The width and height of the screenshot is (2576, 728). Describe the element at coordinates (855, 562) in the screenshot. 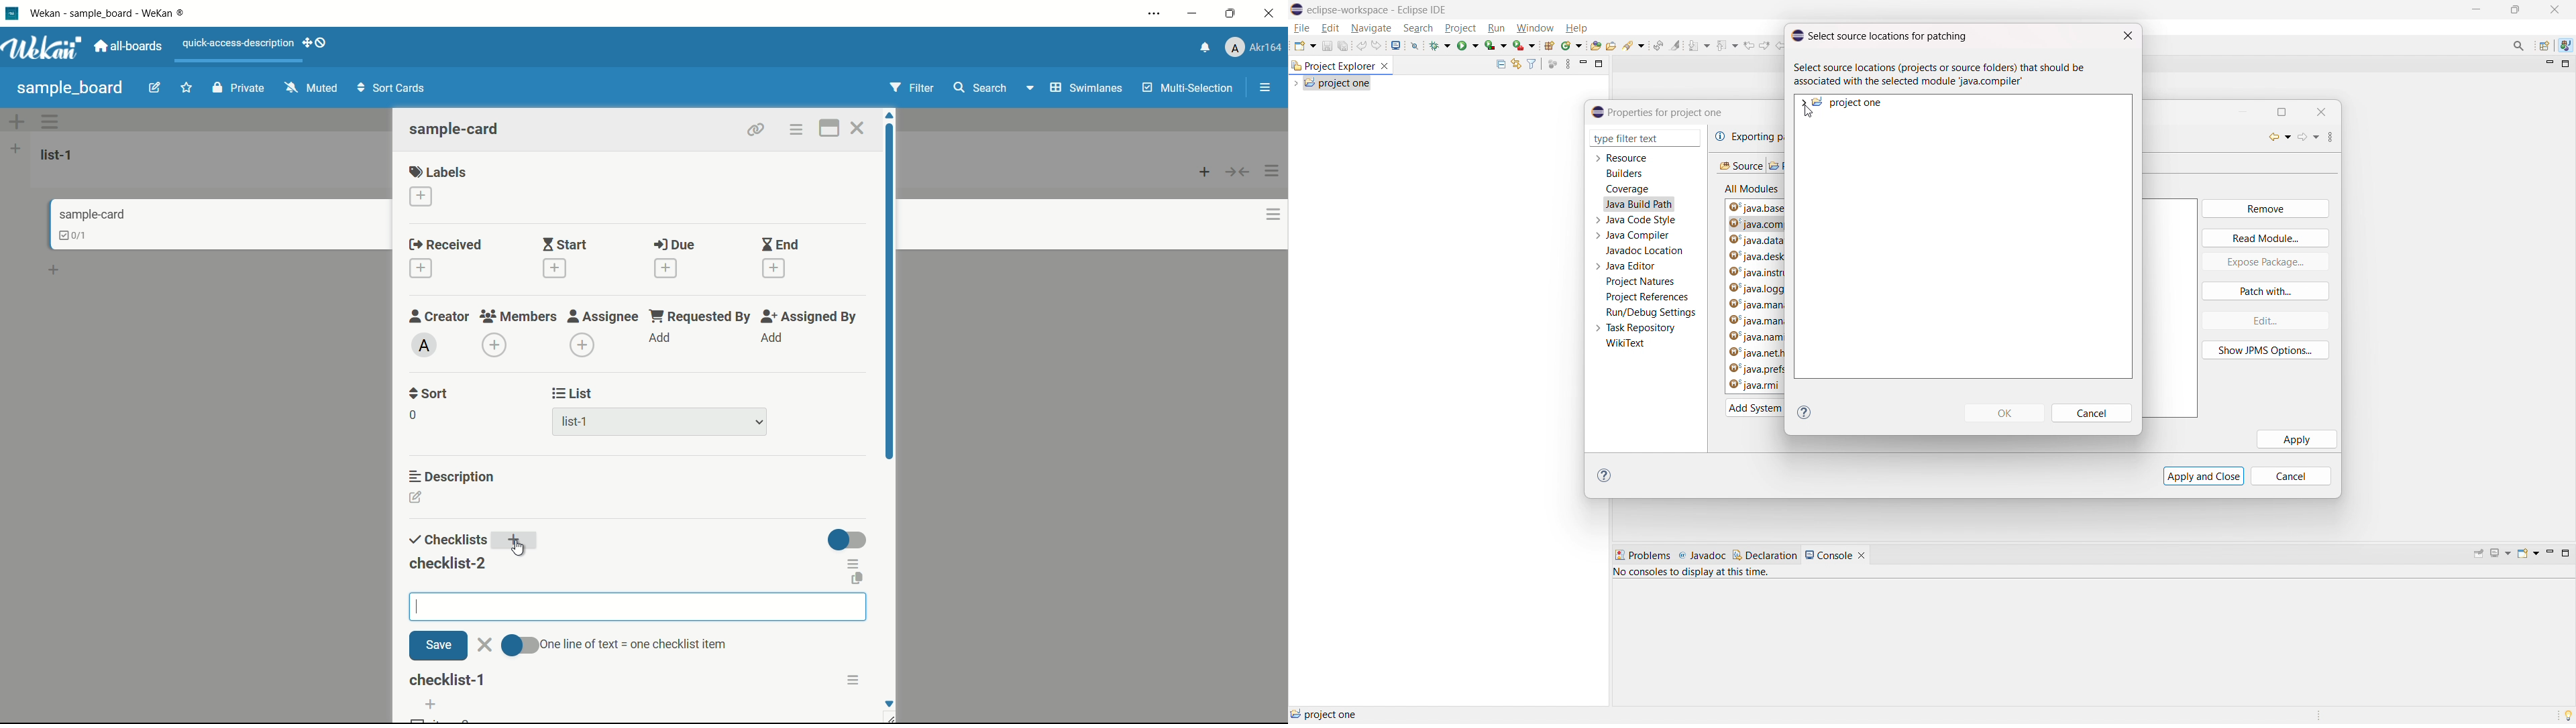

I see `checklist actions` at that location.